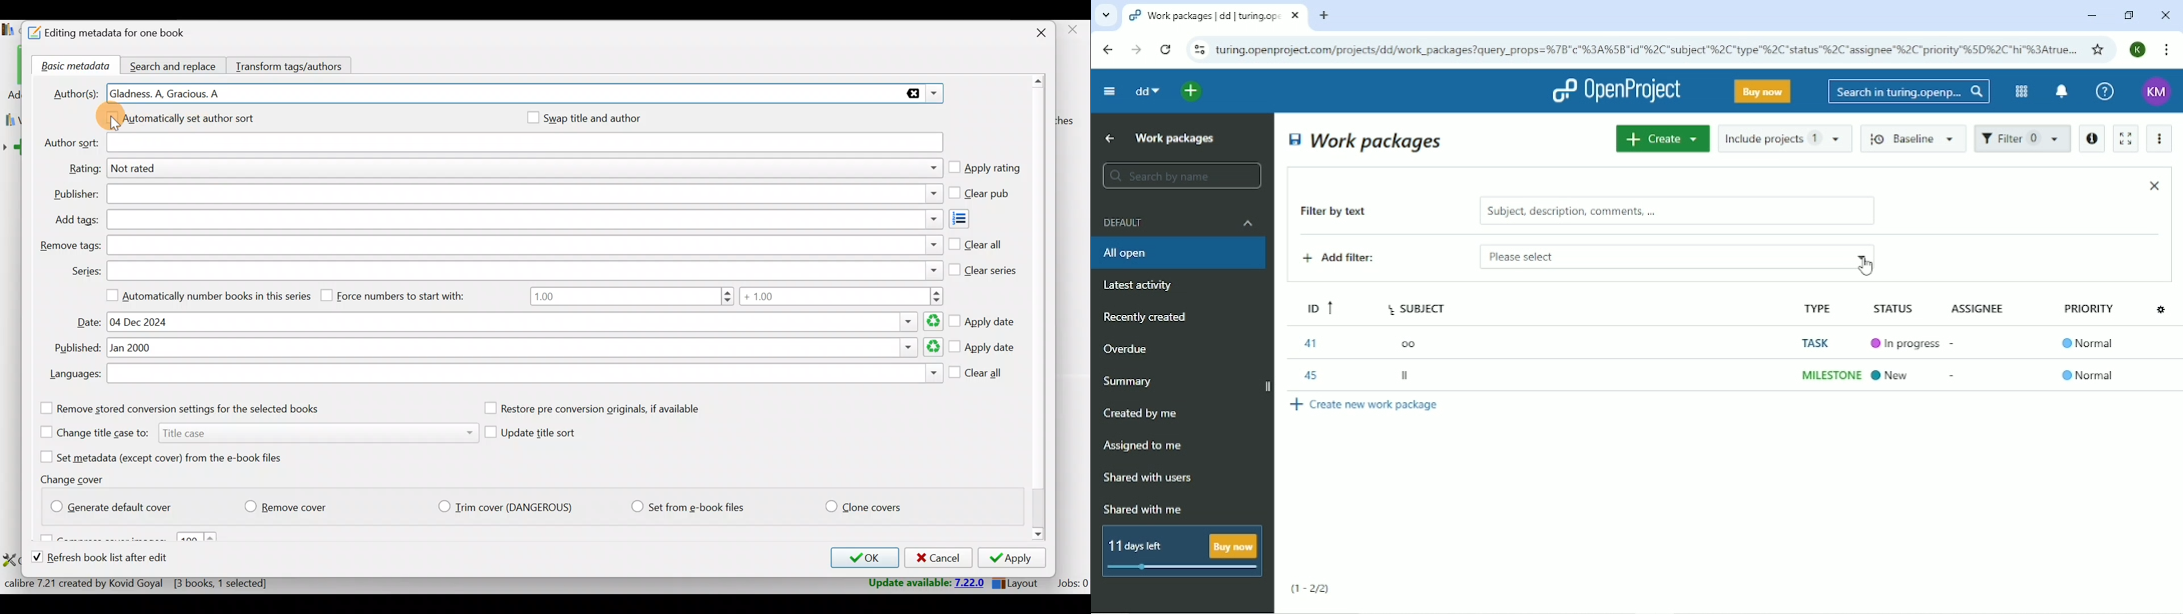  I want to click on Work packages, so click(1367, 140).